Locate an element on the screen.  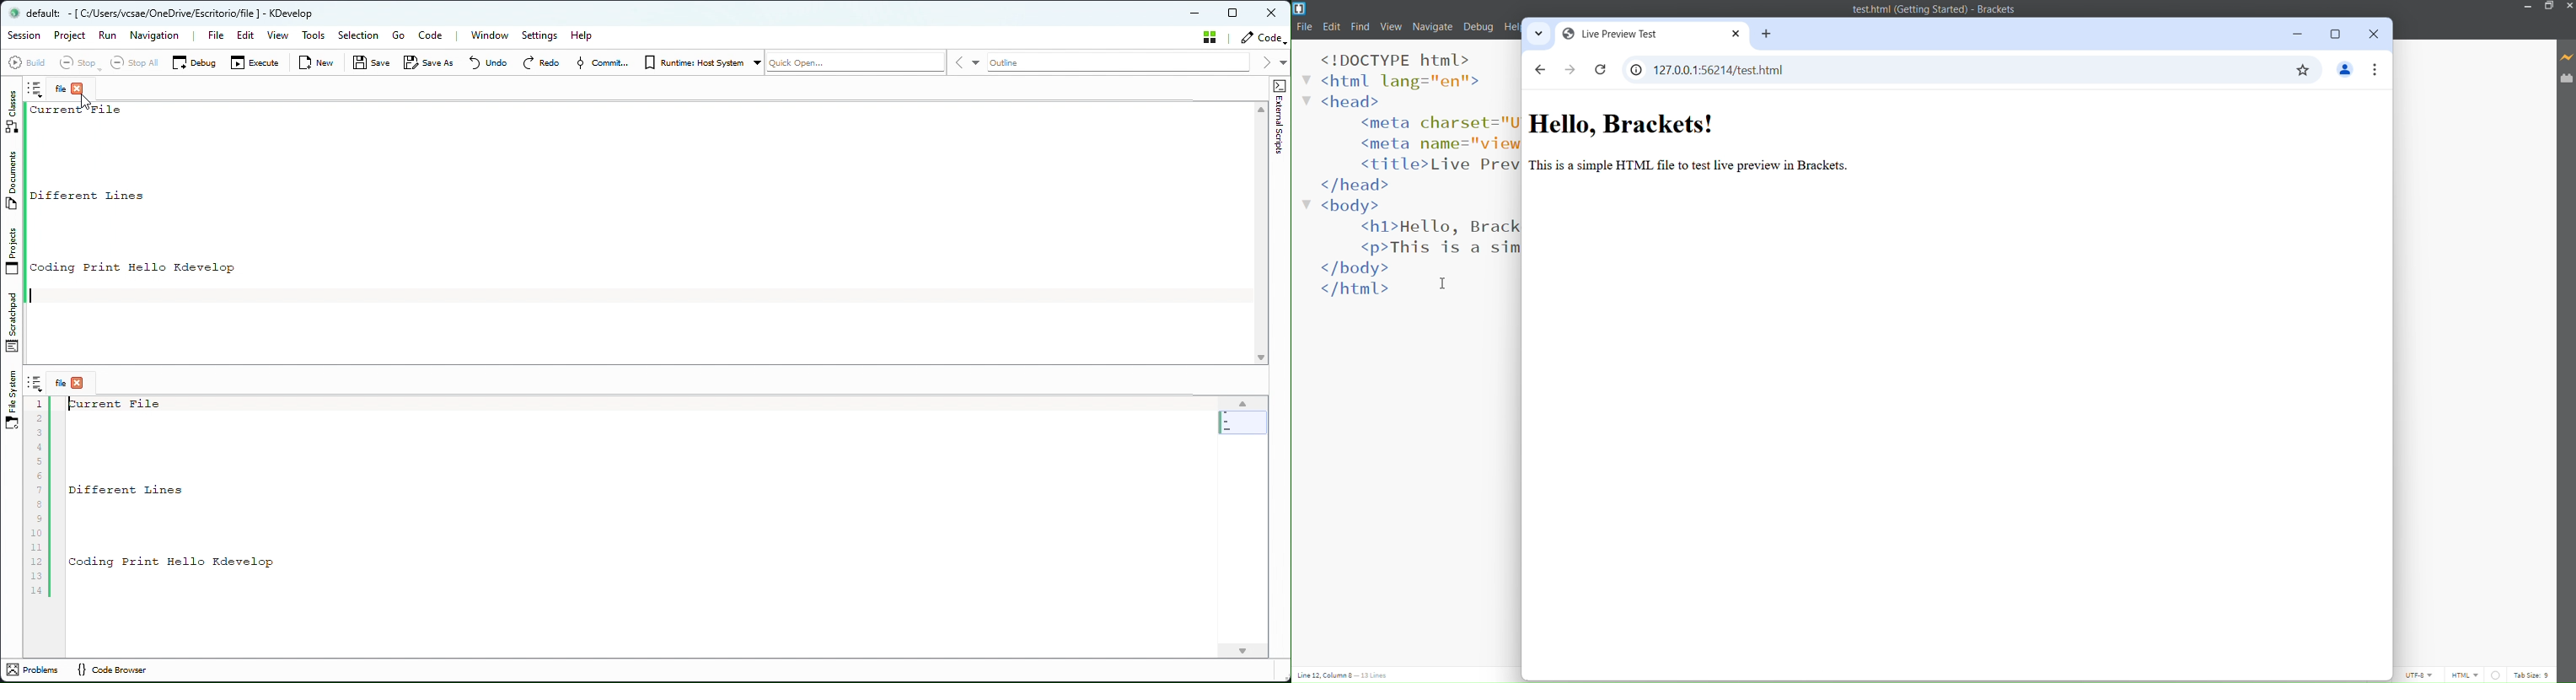
UTF-8 is located at coordinates (2419, 674).